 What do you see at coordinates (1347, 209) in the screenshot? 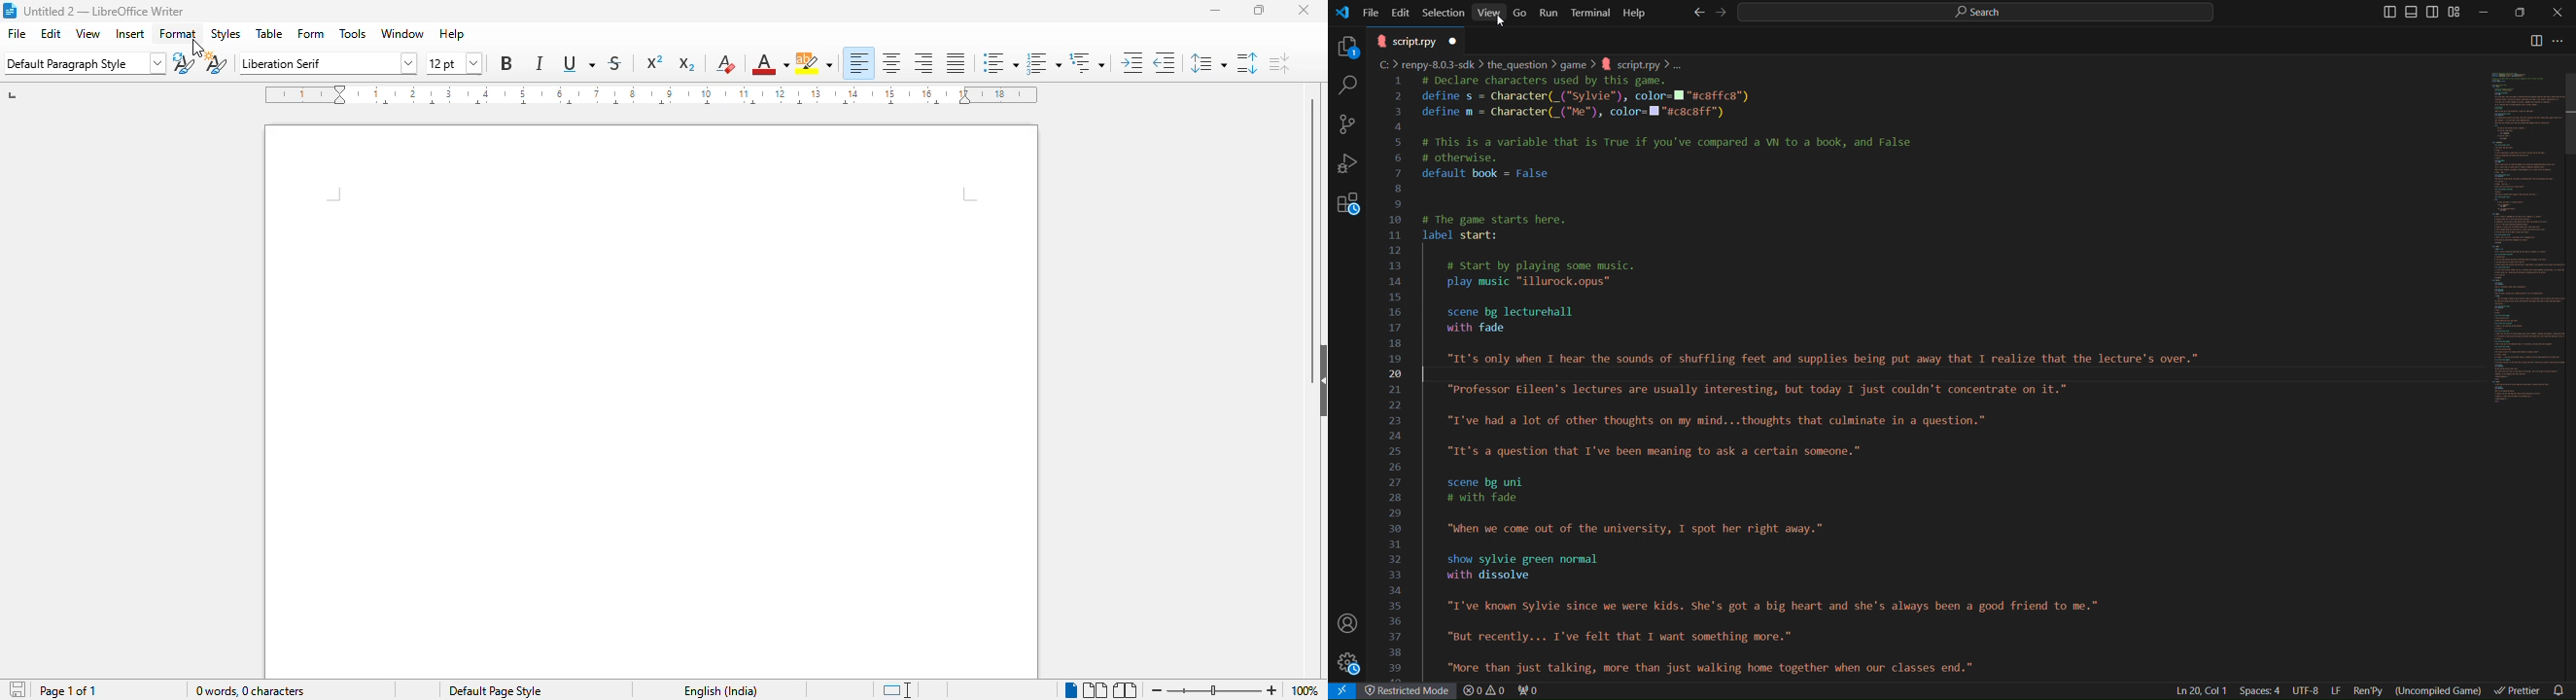
I see `Extensions` at bounding box center [1347, 209].